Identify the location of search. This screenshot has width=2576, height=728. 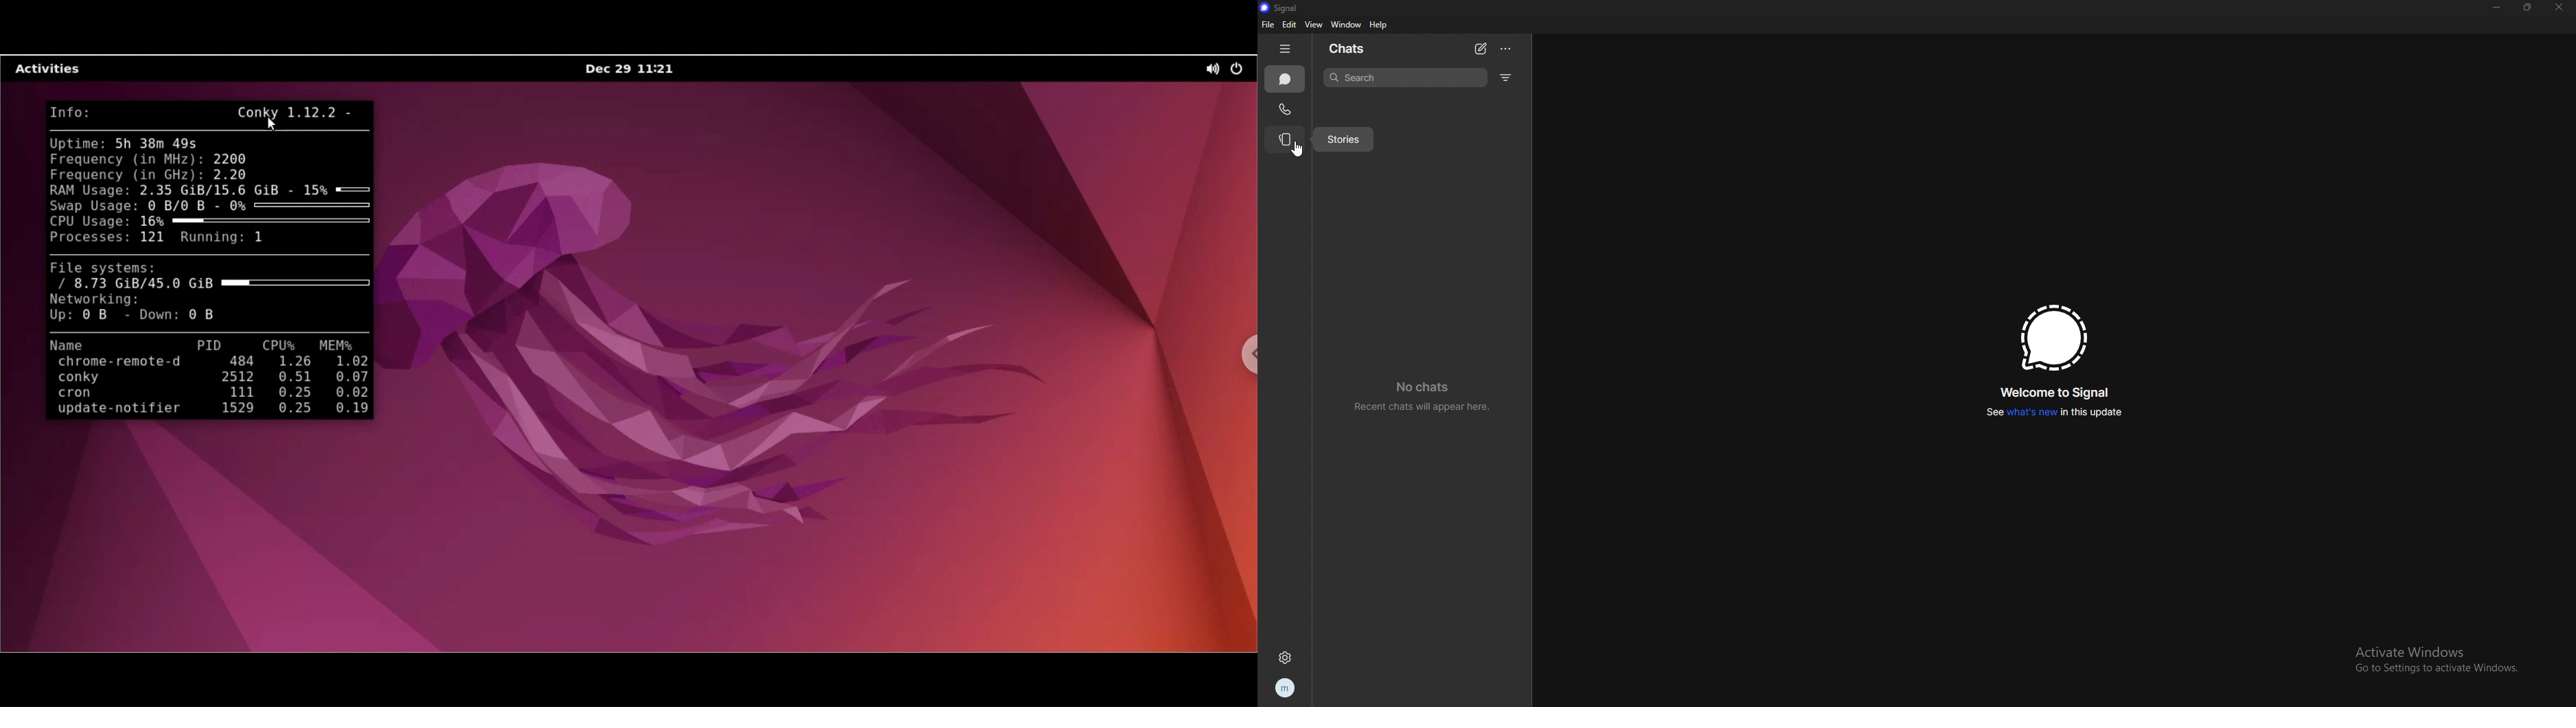
(1404, 78).